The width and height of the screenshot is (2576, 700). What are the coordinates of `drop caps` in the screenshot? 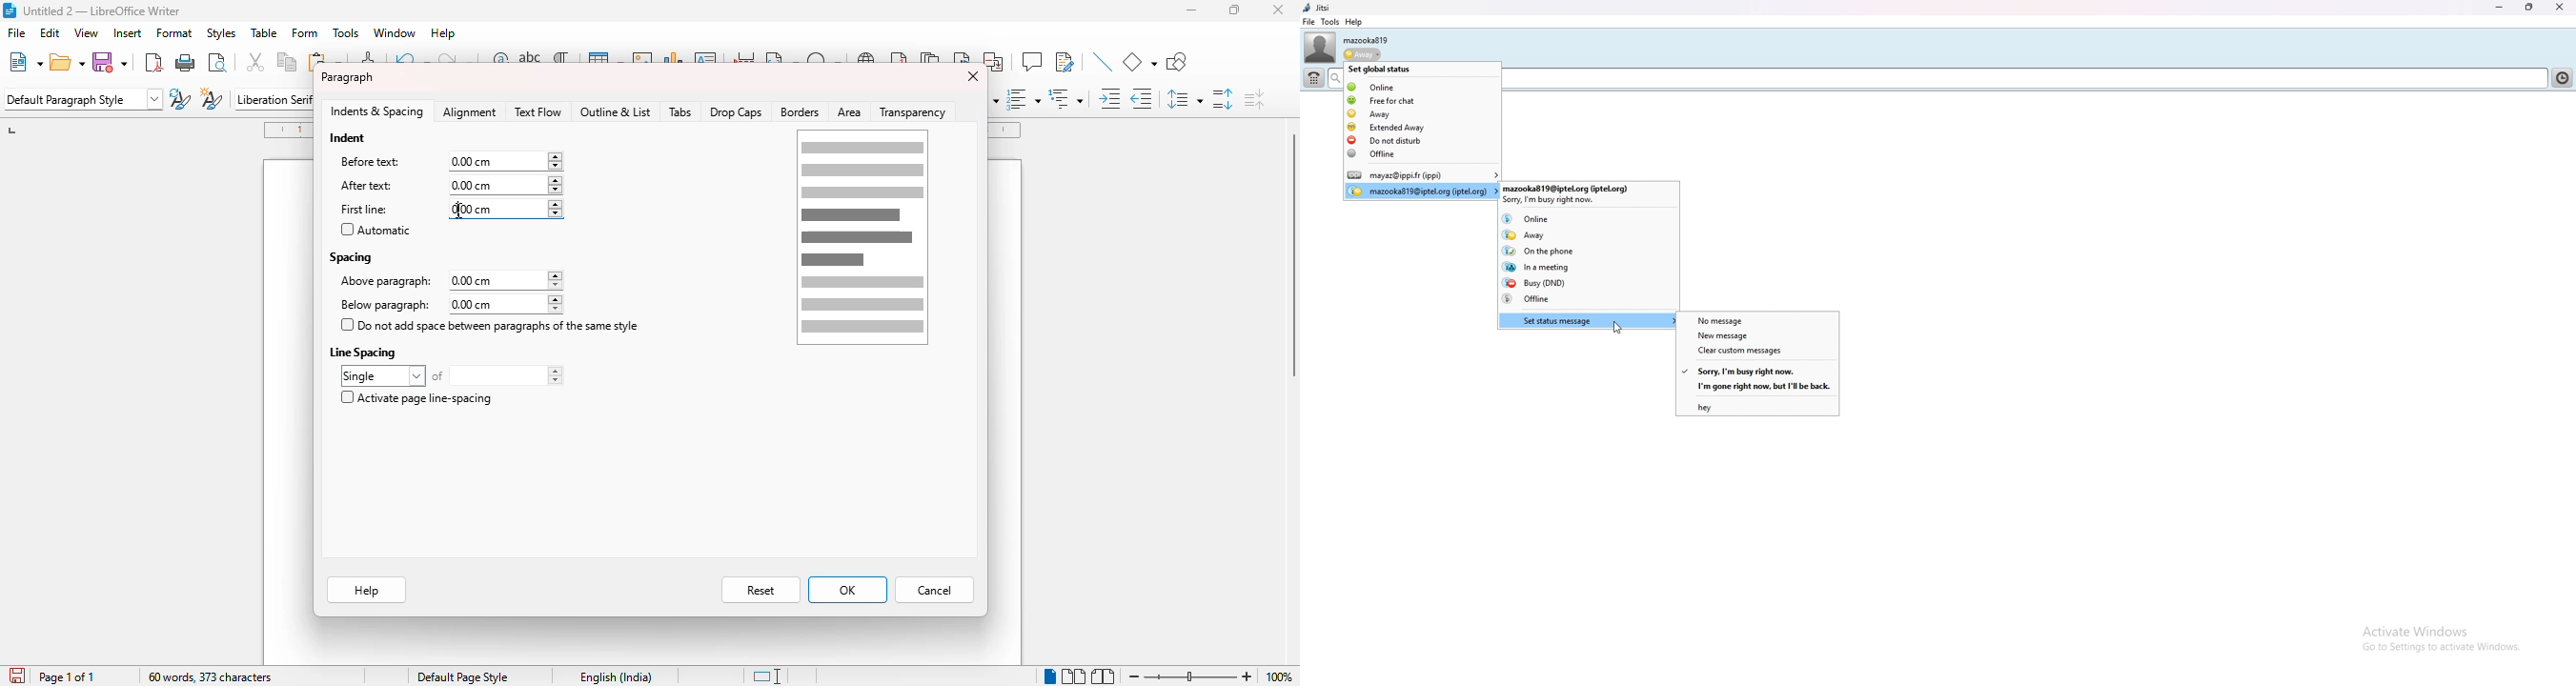 It's located at (736, 111).